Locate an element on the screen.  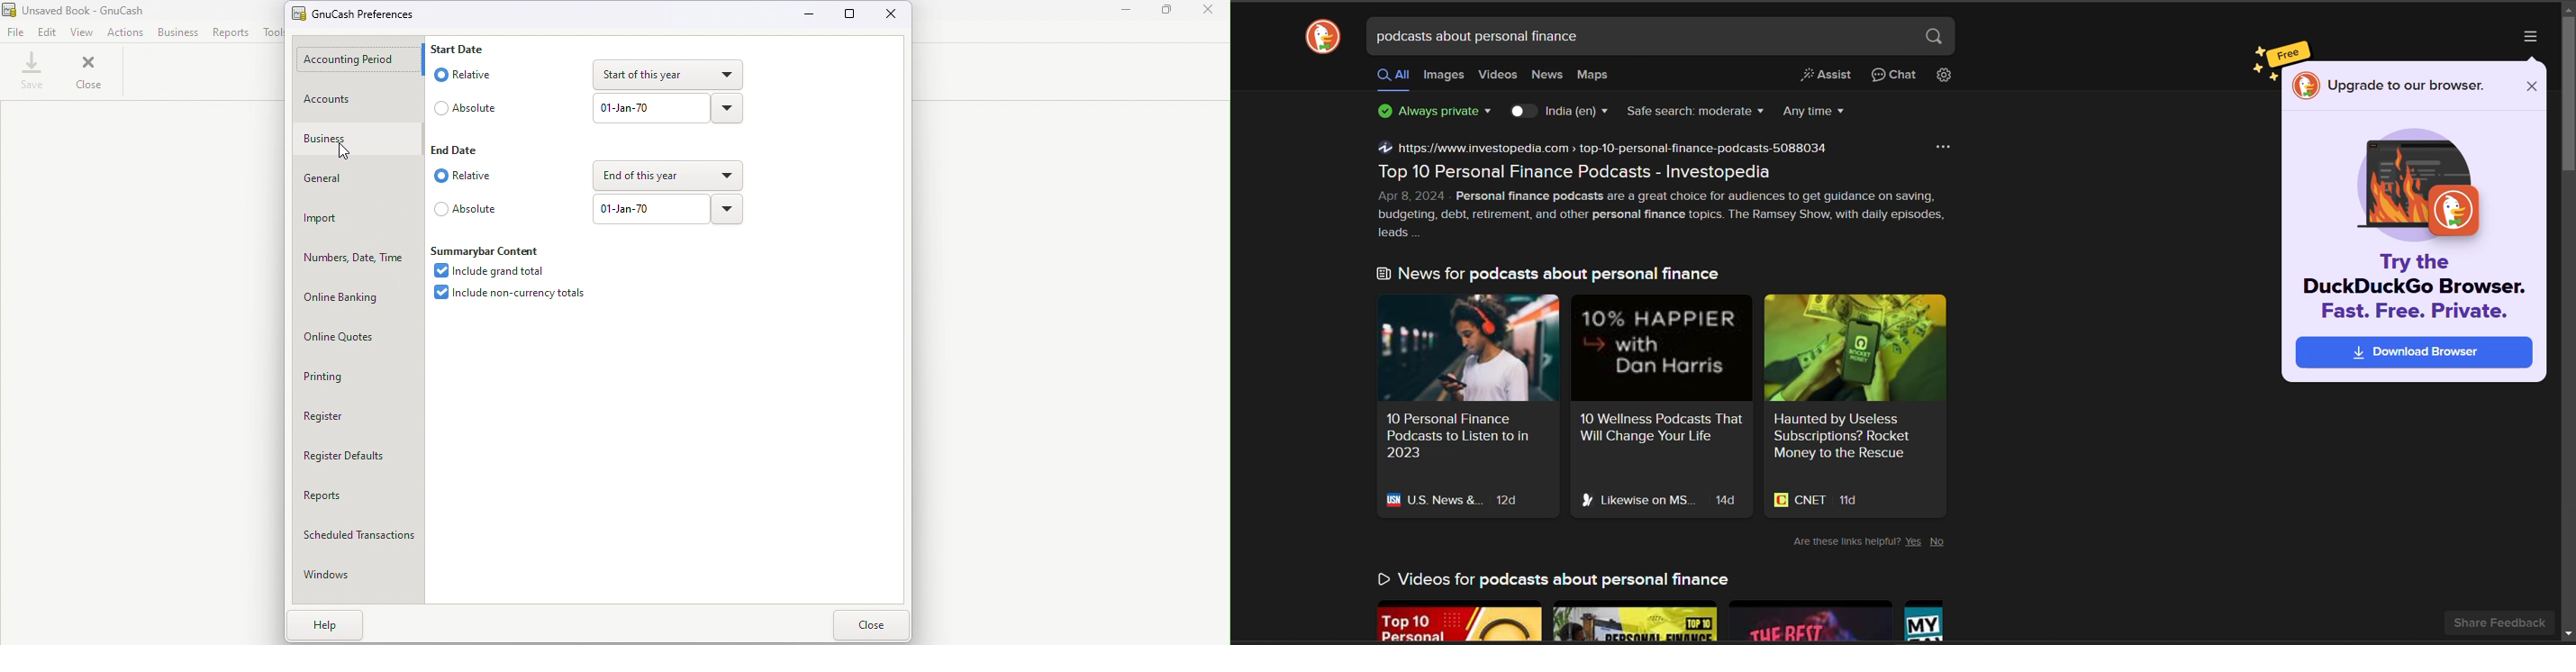
news is located at coordinates (1546, 74).